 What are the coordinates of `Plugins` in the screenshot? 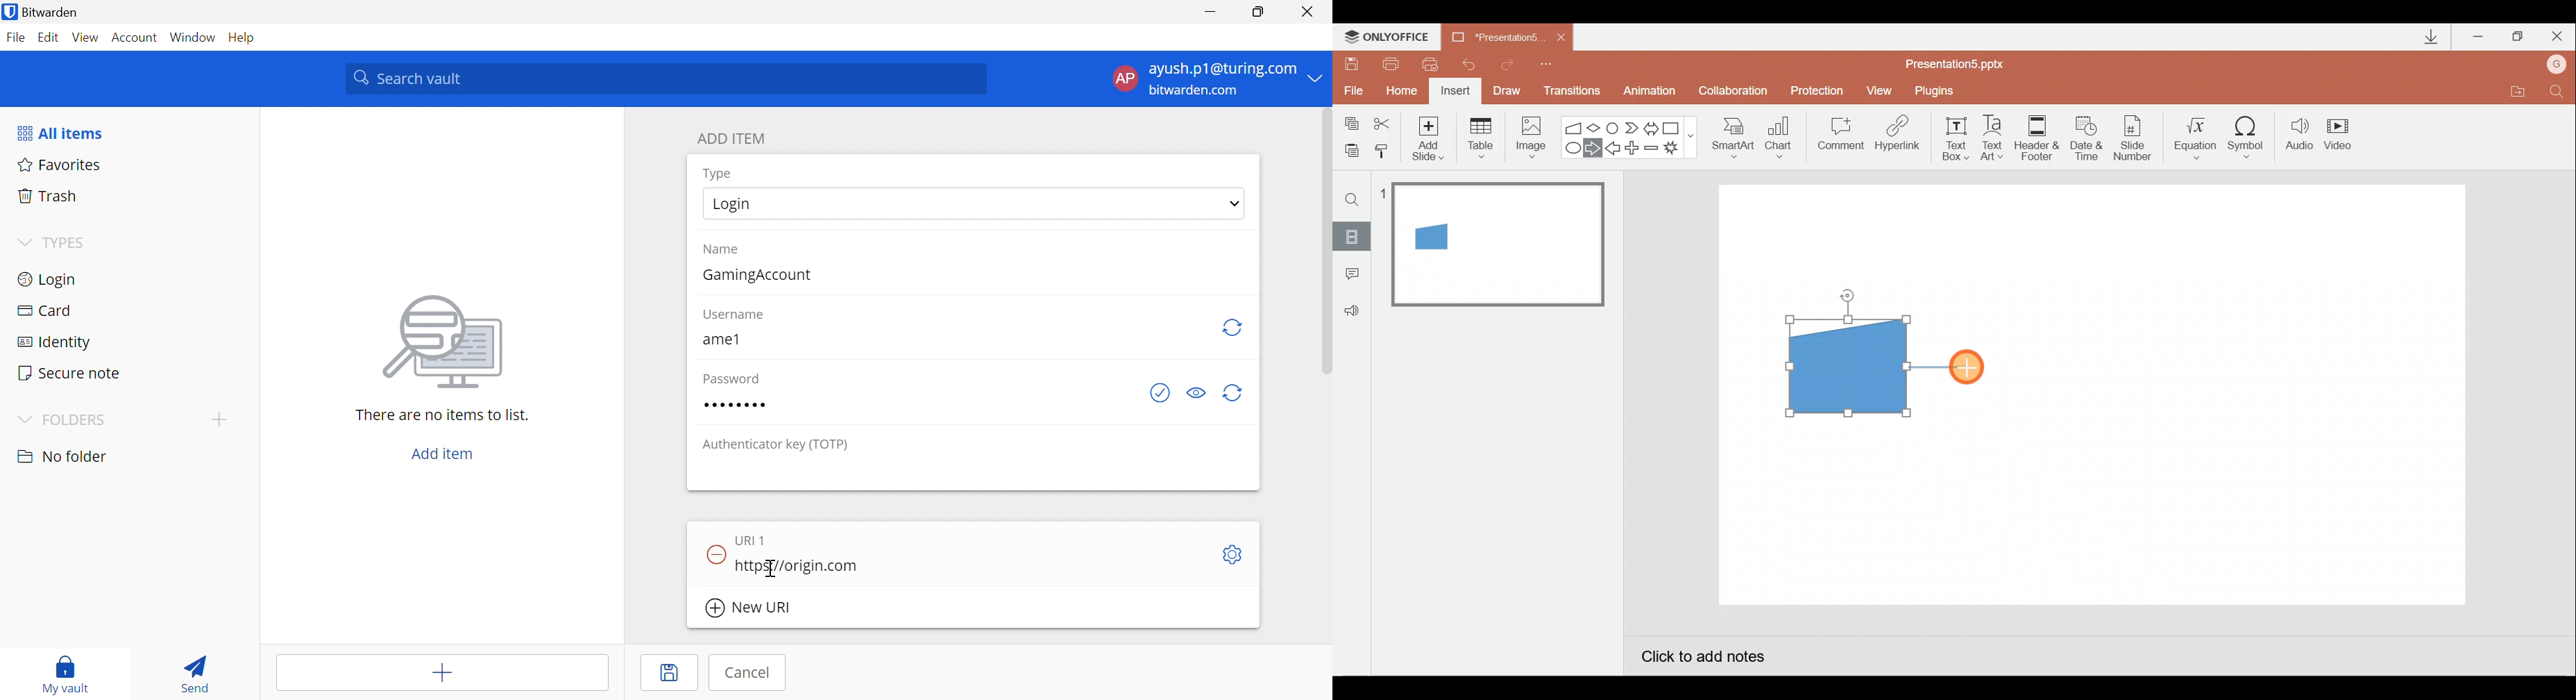 It's located at (1937, 91).